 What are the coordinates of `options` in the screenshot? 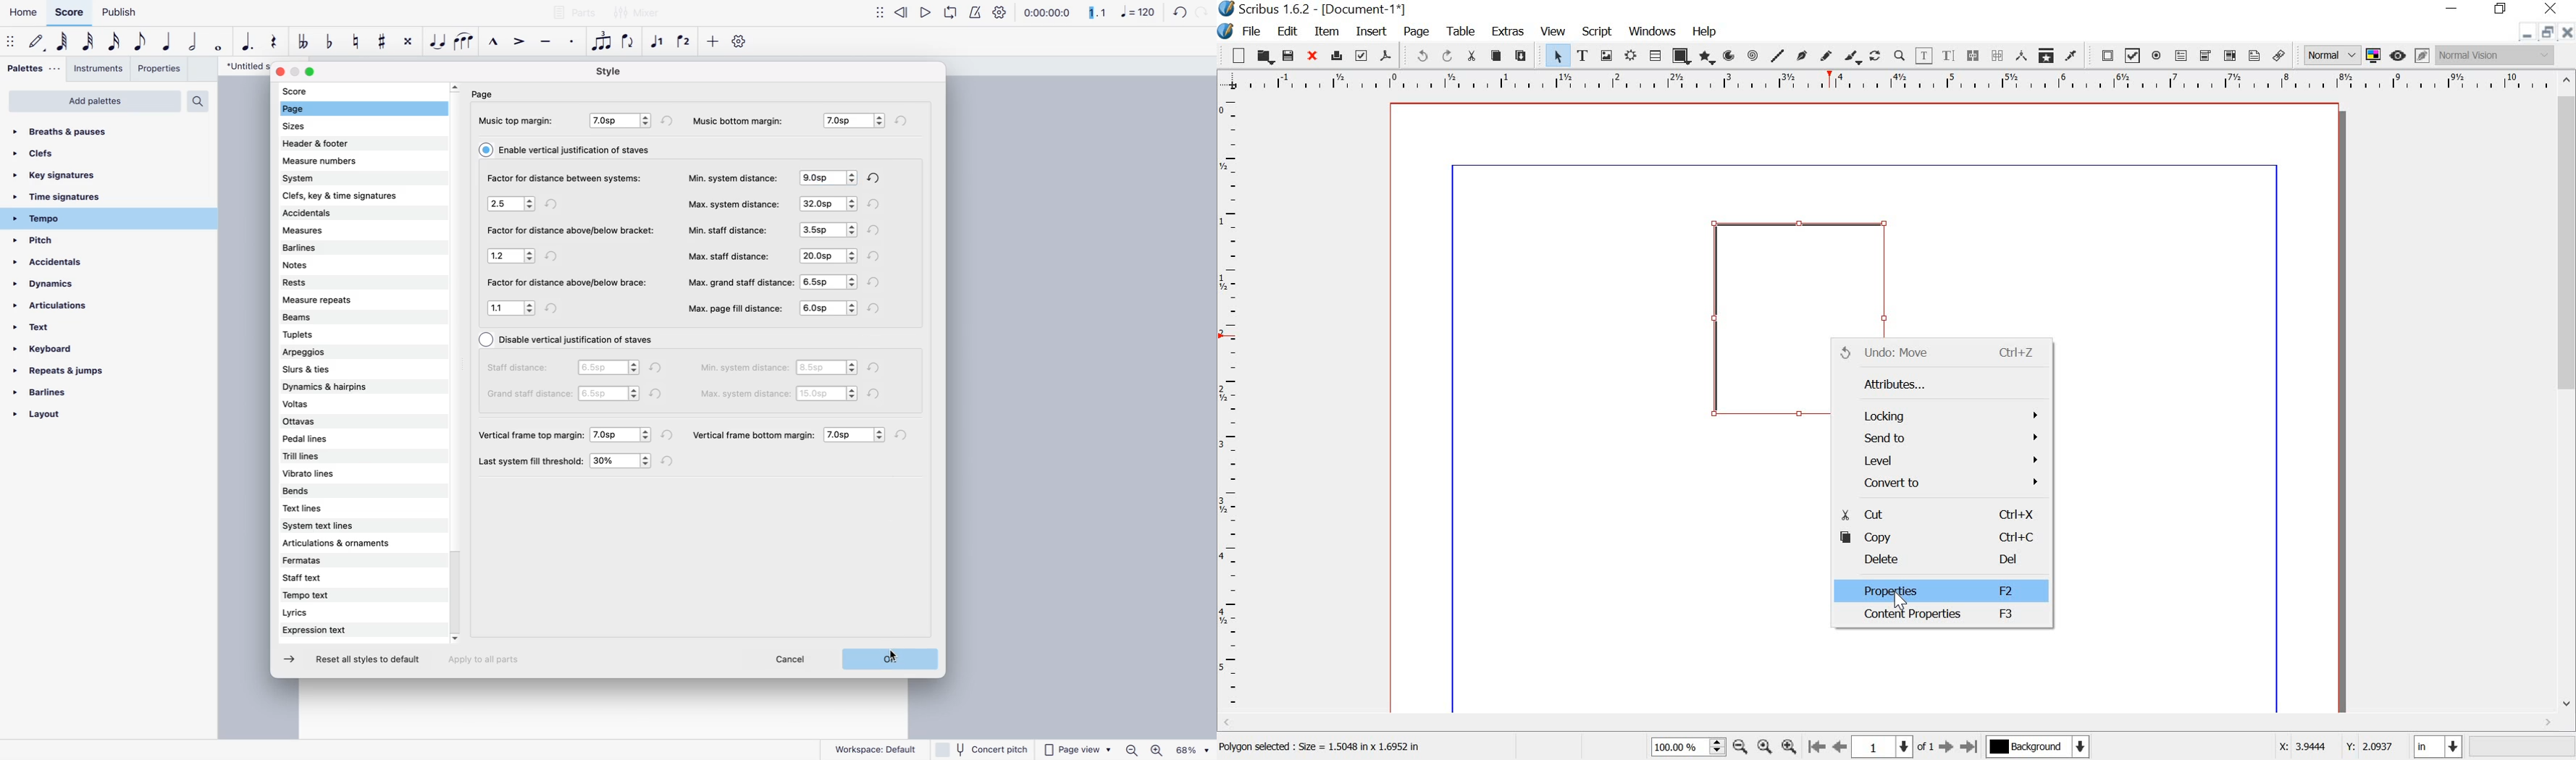 It's located at (827, 255).